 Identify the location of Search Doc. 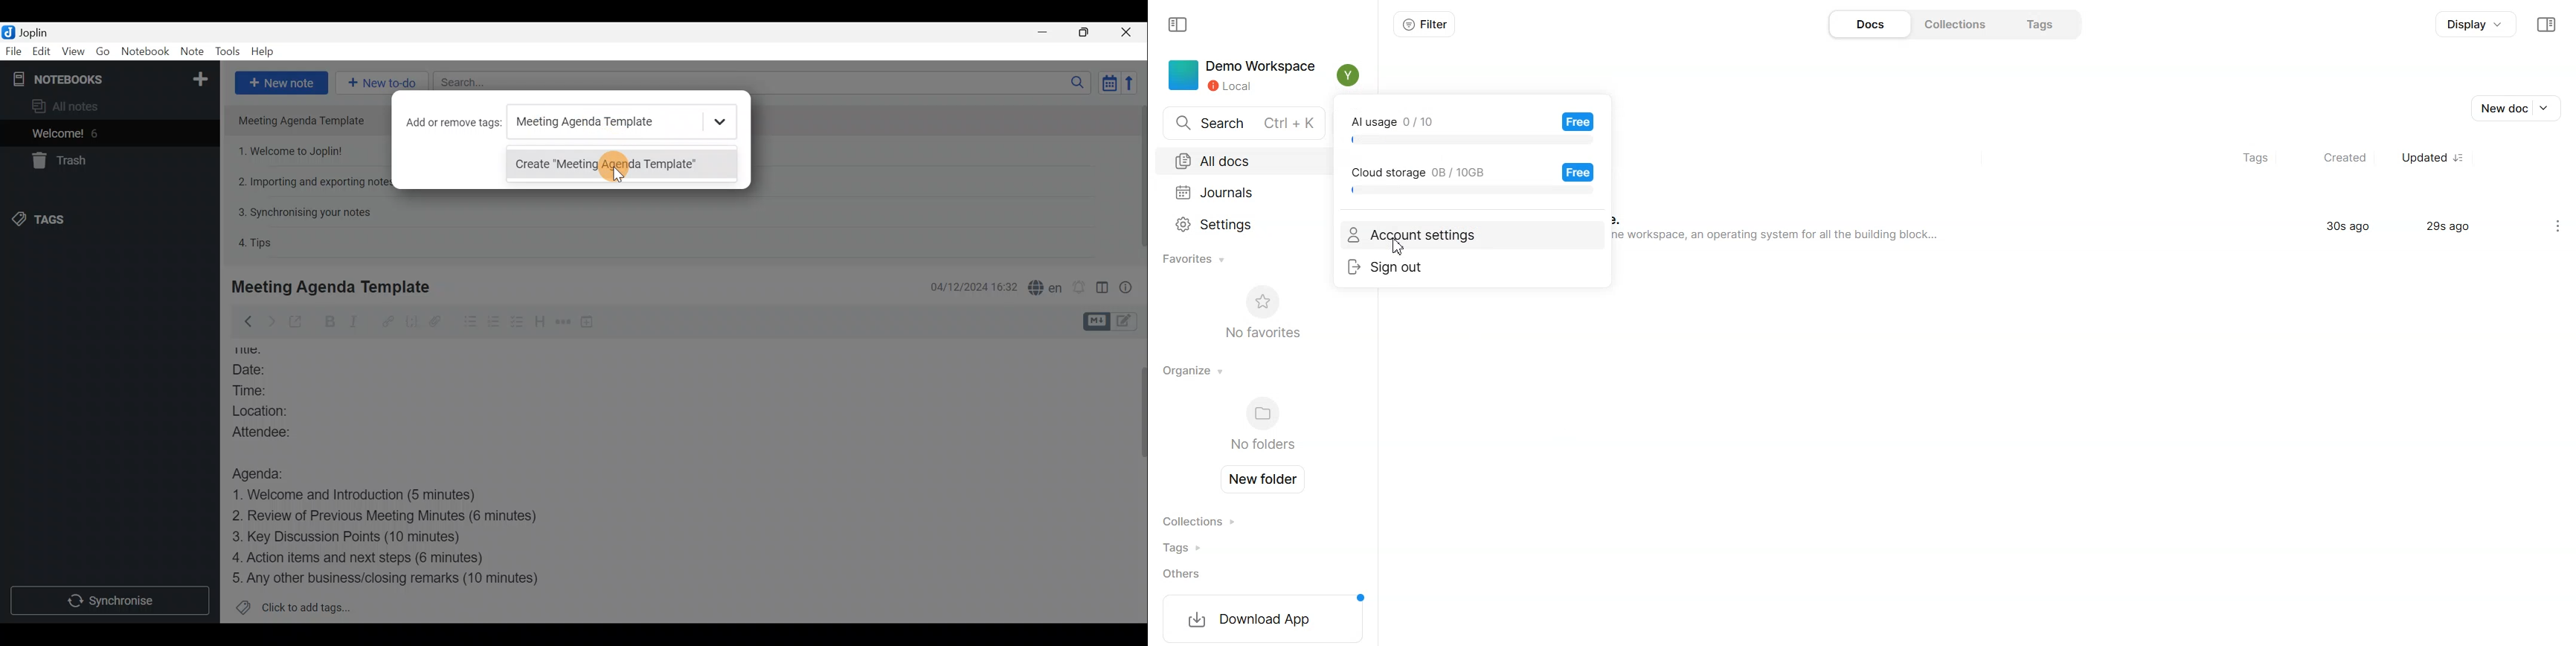
(1239, 123).